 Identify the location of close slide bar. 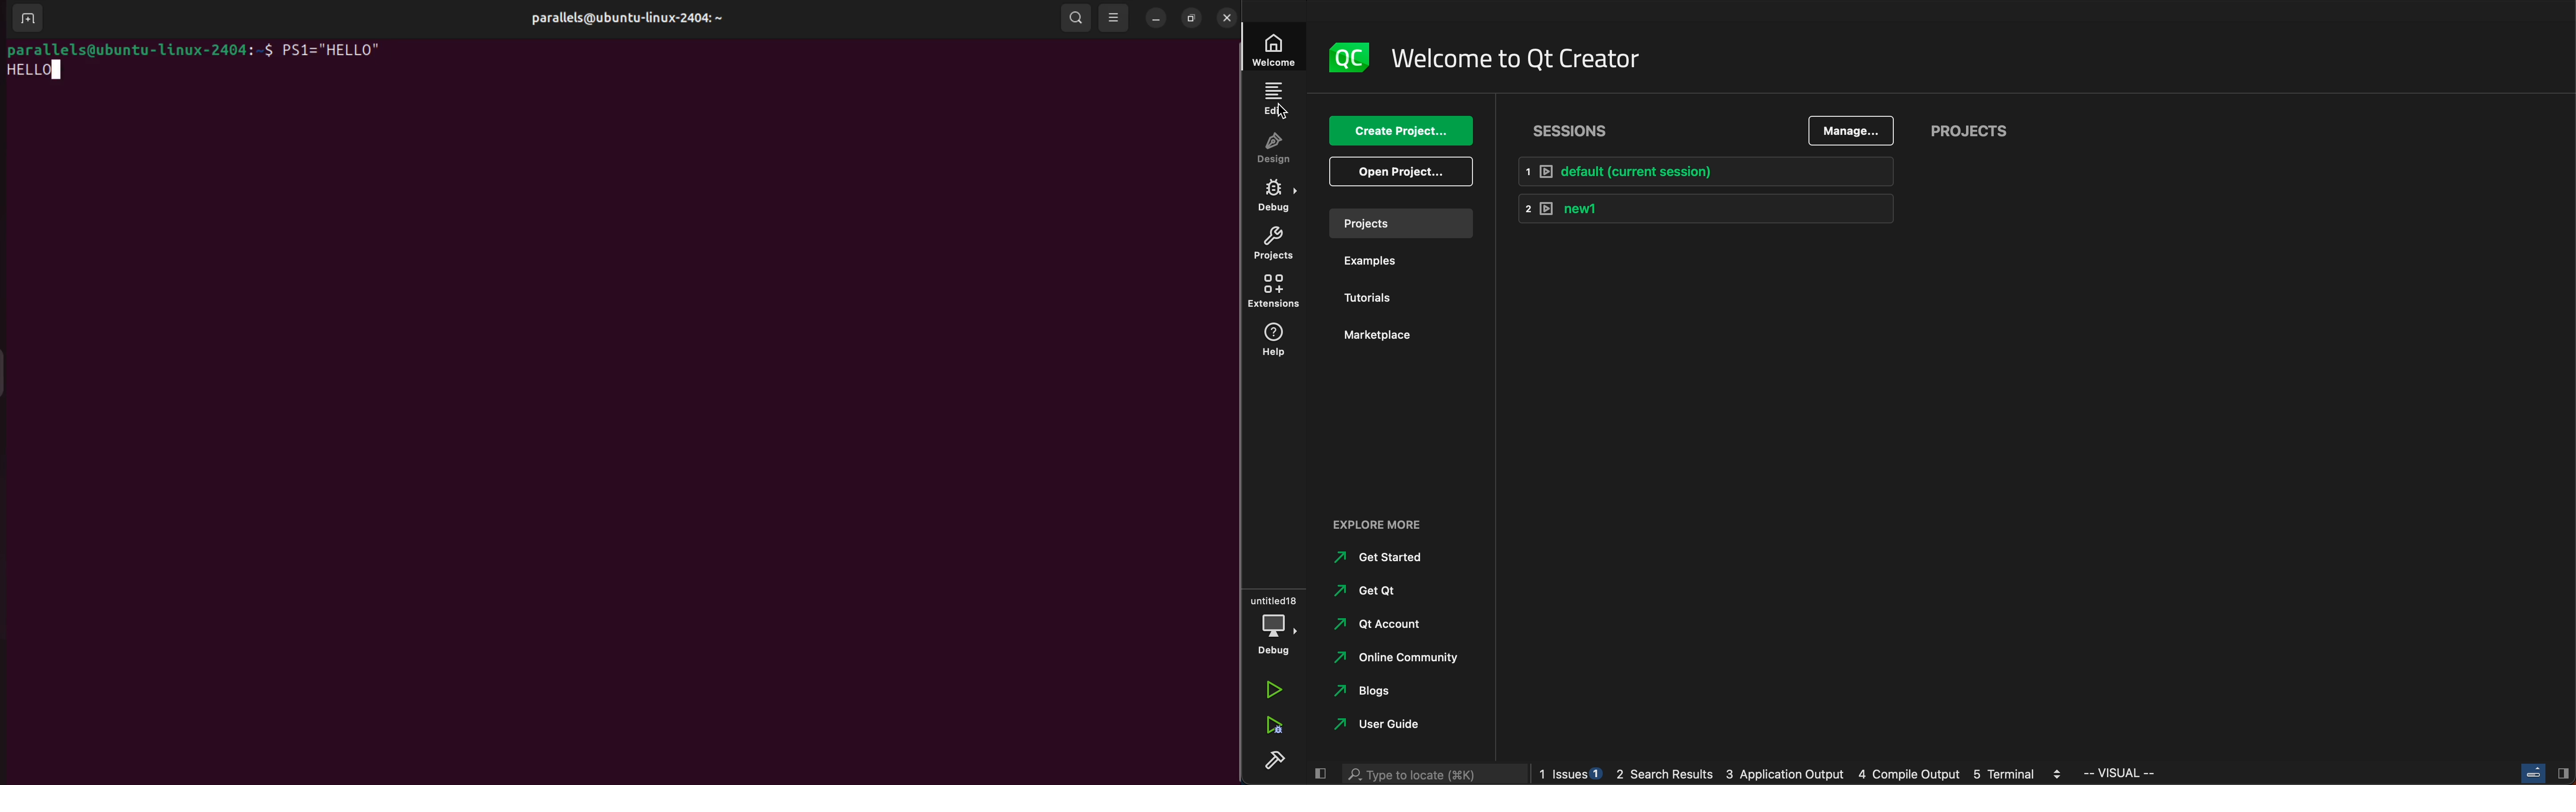
(1319, 774).